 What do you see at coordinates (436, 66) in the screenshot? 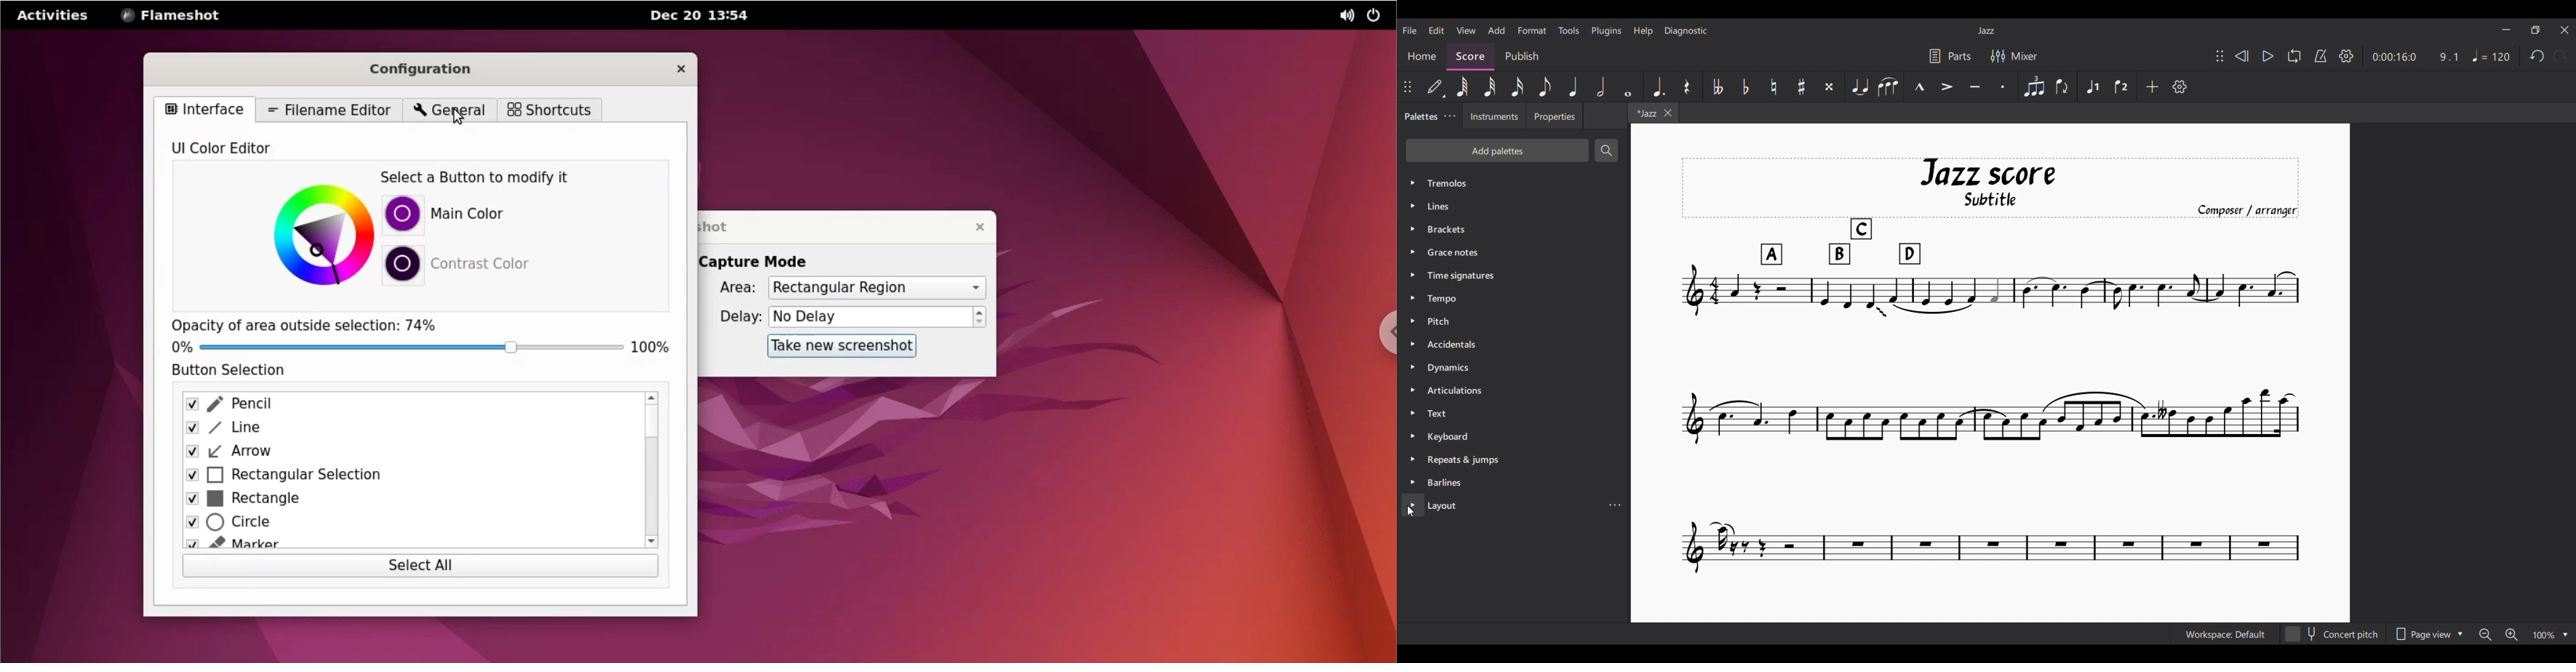
I see `configuration` at bounding box center [436, 66].